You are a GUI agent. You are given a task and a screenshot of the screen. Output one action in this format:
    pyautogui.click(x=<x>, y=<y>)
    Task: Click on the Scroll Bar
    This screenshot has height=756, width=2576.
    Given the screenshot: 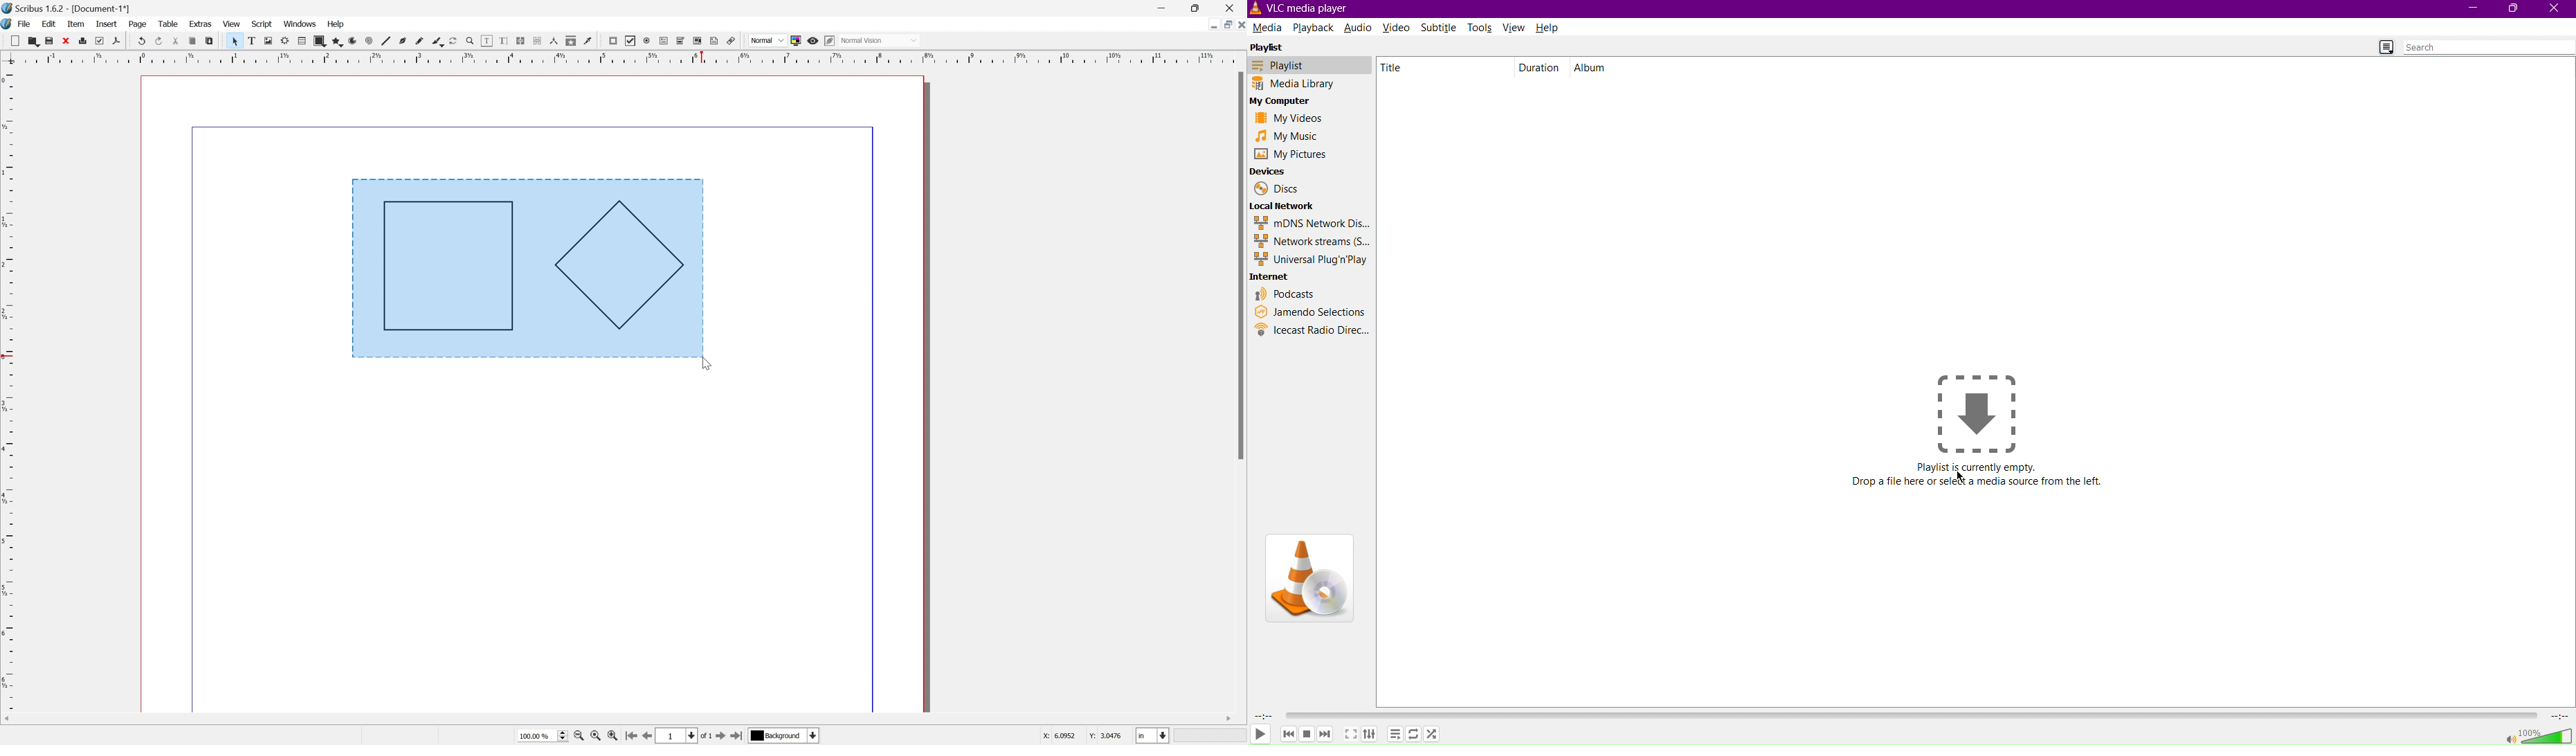 What is the action you would take?
    pyautogui.click(x=1240, y=266)
    